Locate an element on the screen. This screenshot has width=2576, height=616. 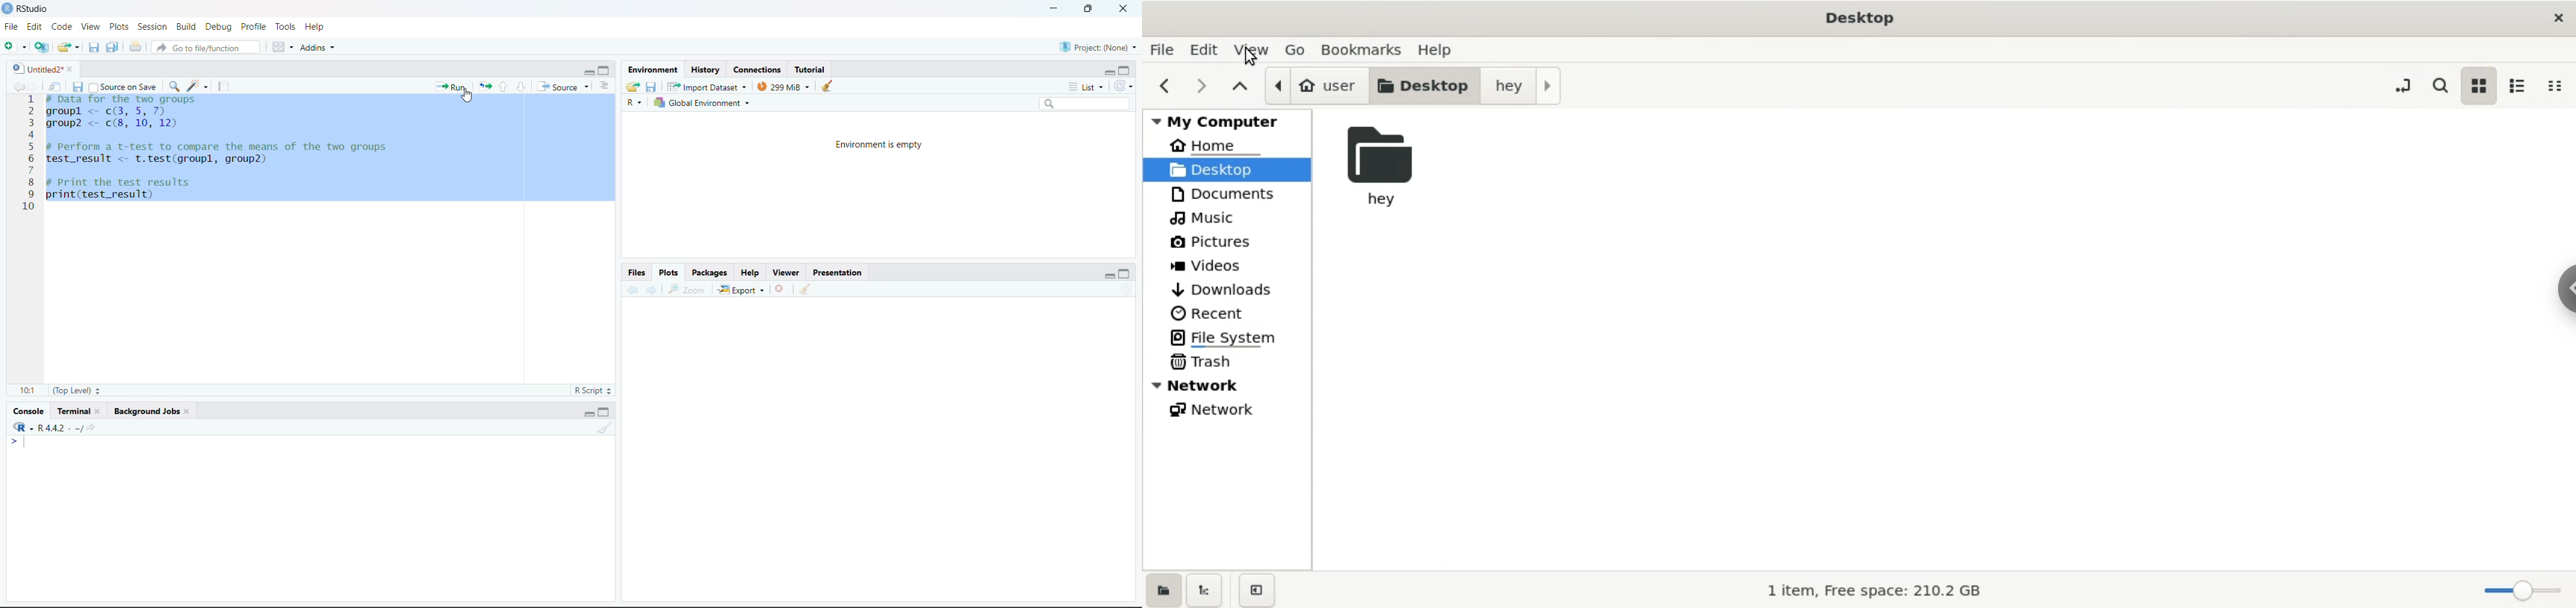
Edit is located at coordinates (35, 27).